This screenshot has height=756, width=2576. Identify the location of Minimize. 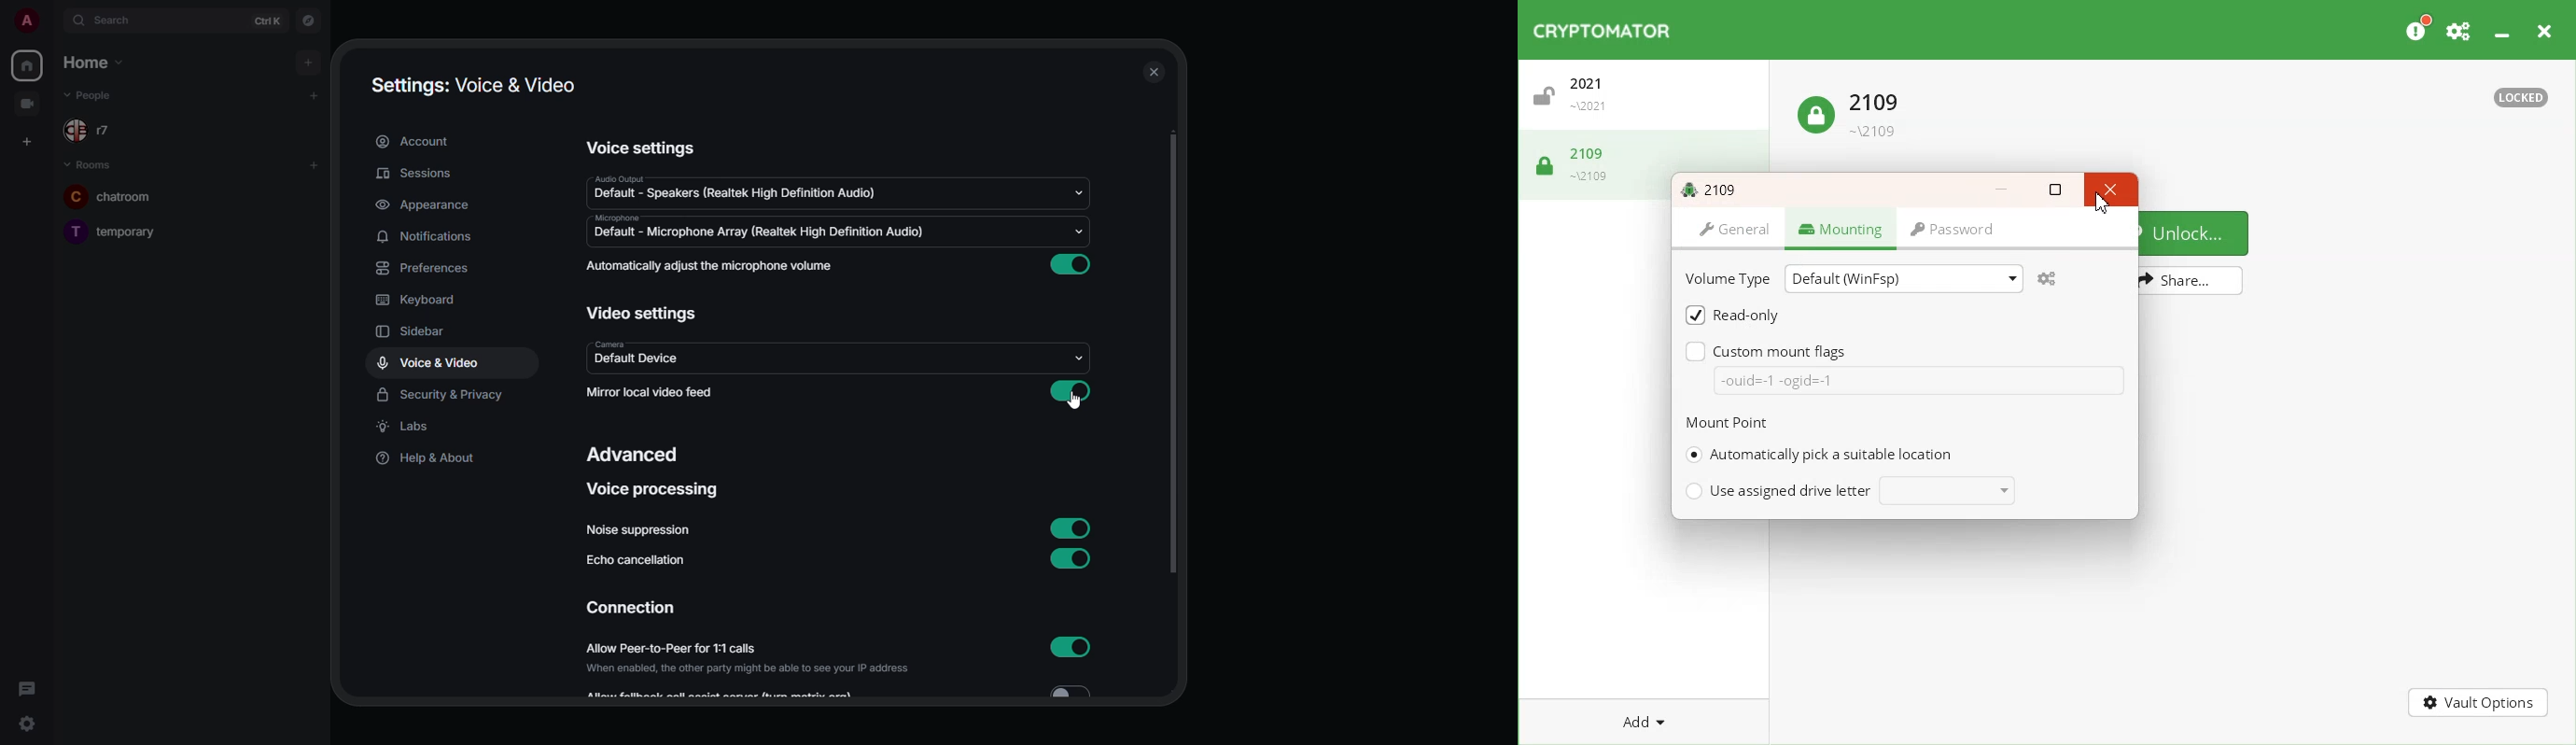
(2002, 189).